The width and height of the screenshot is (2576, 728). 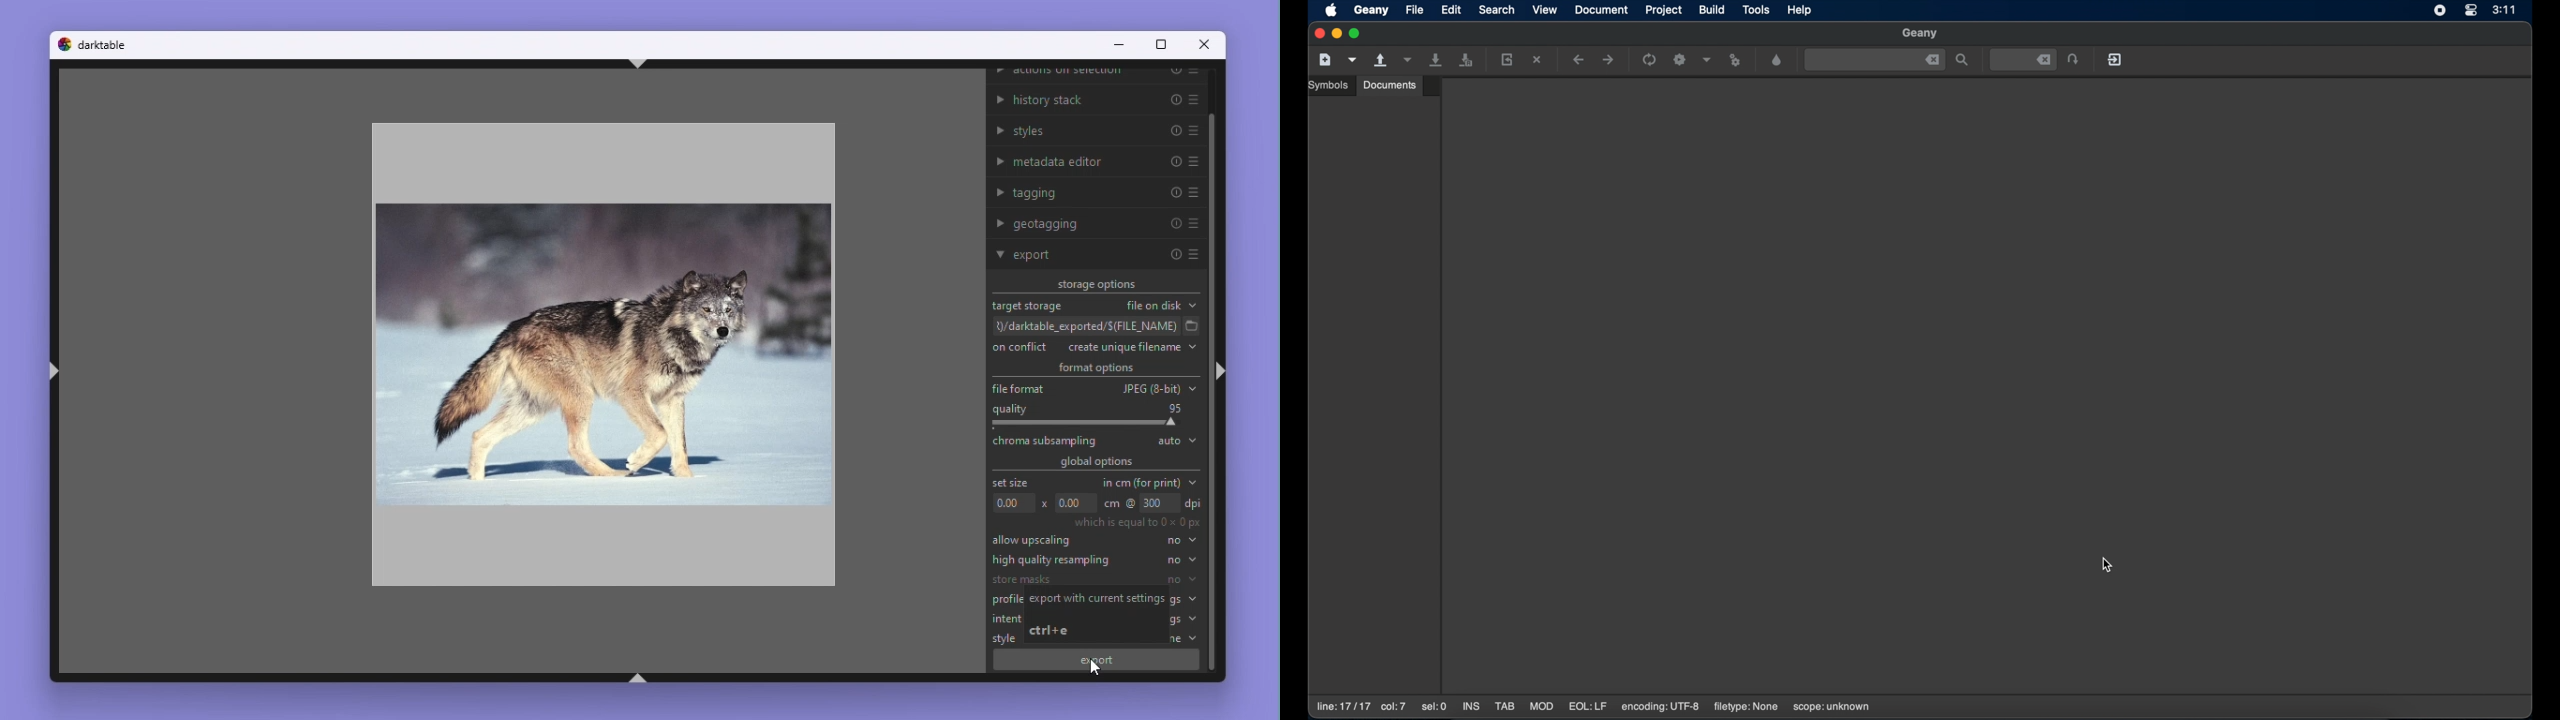 I want to click on ctrl+shift+l, so click(x=54, y=371).